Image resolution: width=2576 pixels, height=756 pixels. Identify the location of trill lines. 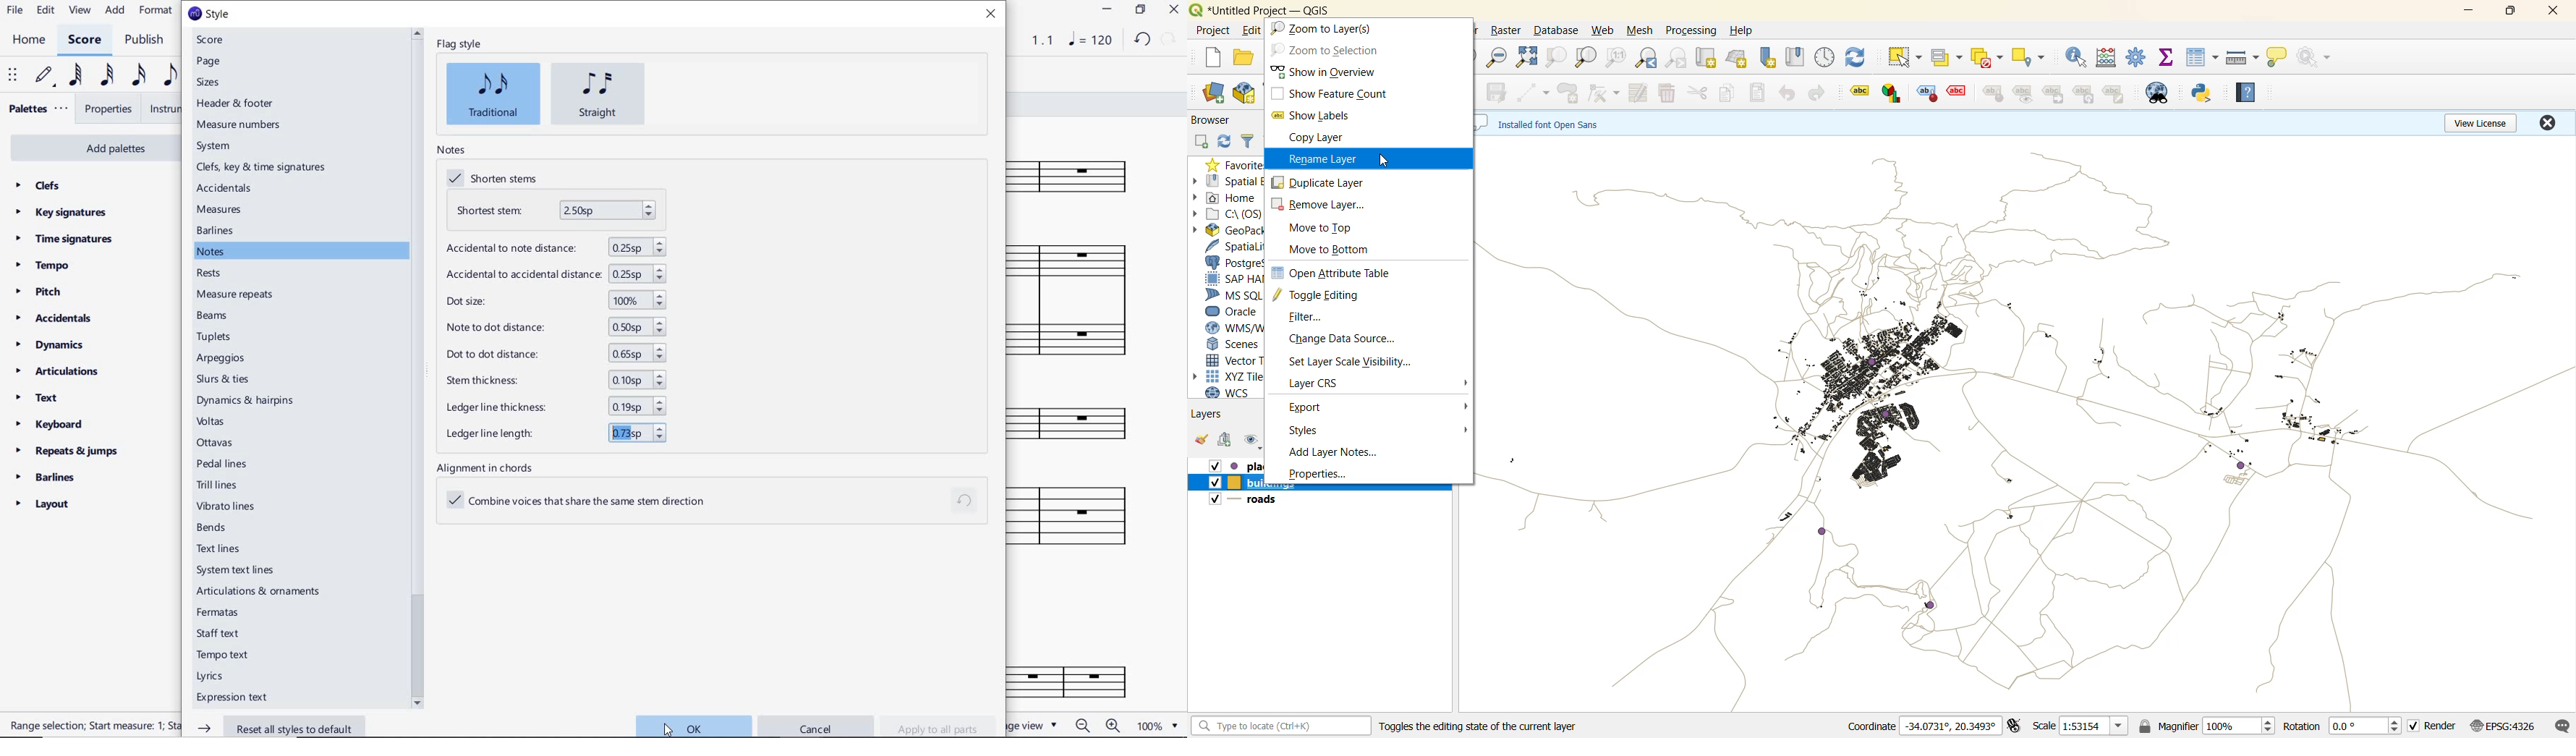
(229, 484).